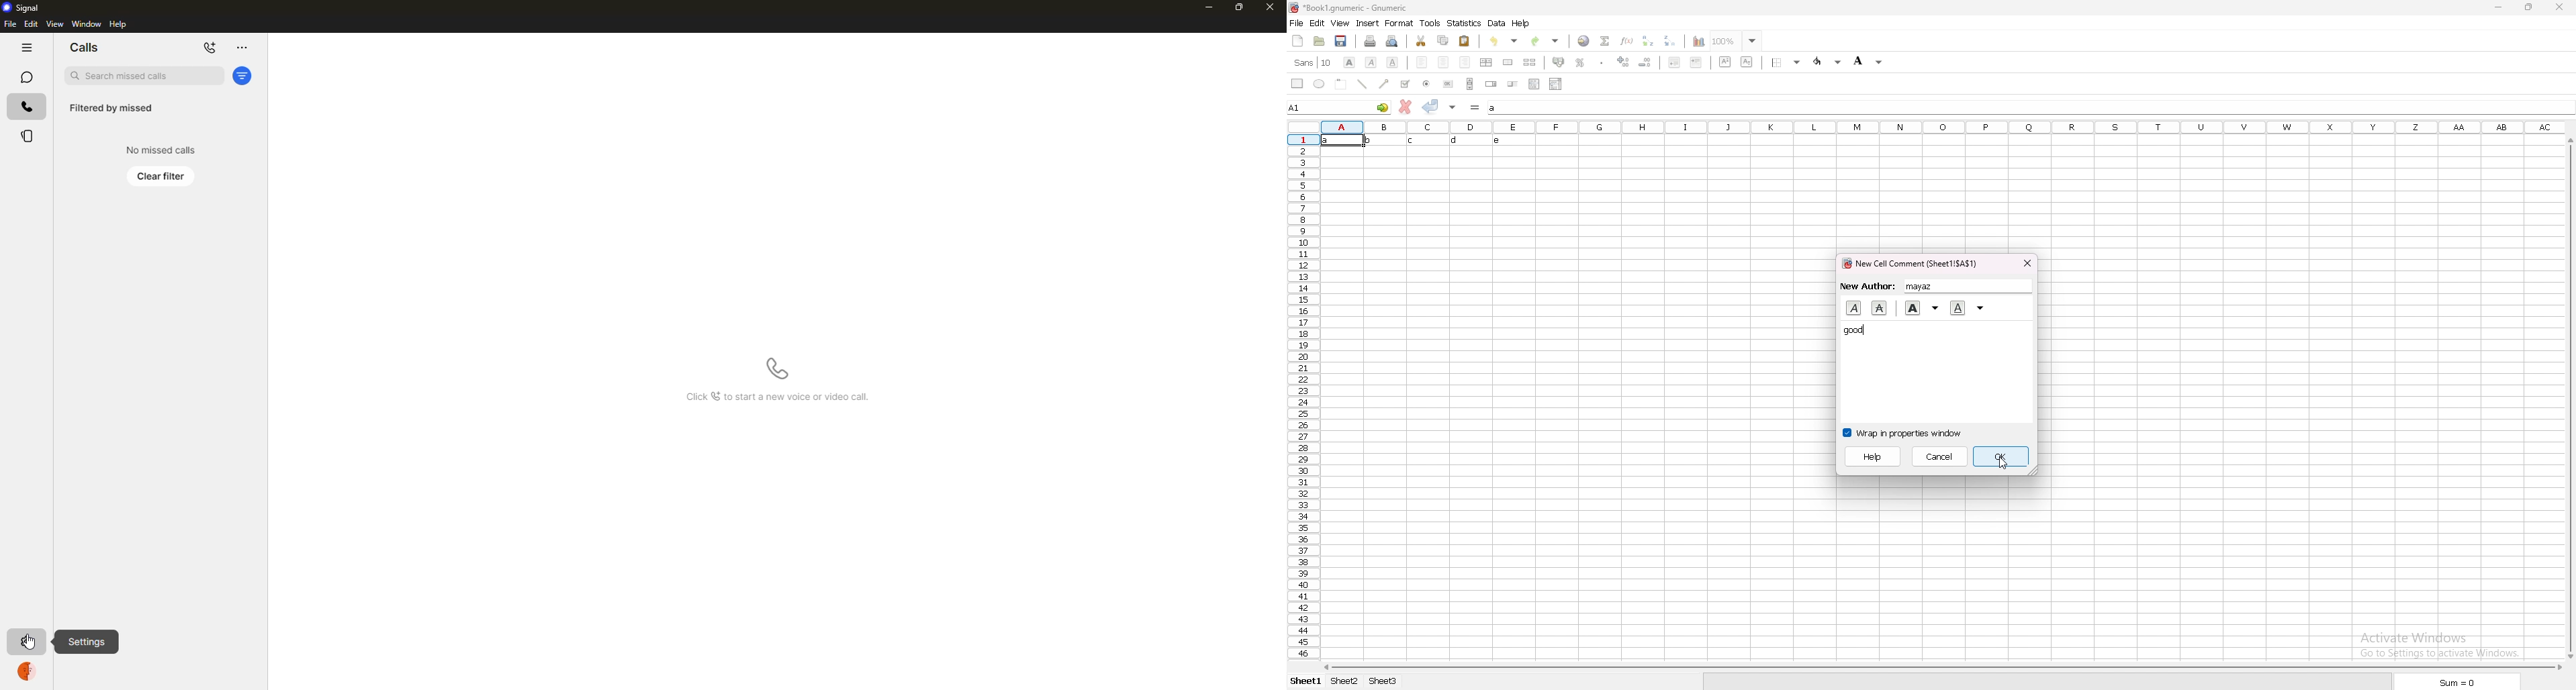 The width and height of the screenshot is (2576, 700). I want to click on signal, so click(22, 7).